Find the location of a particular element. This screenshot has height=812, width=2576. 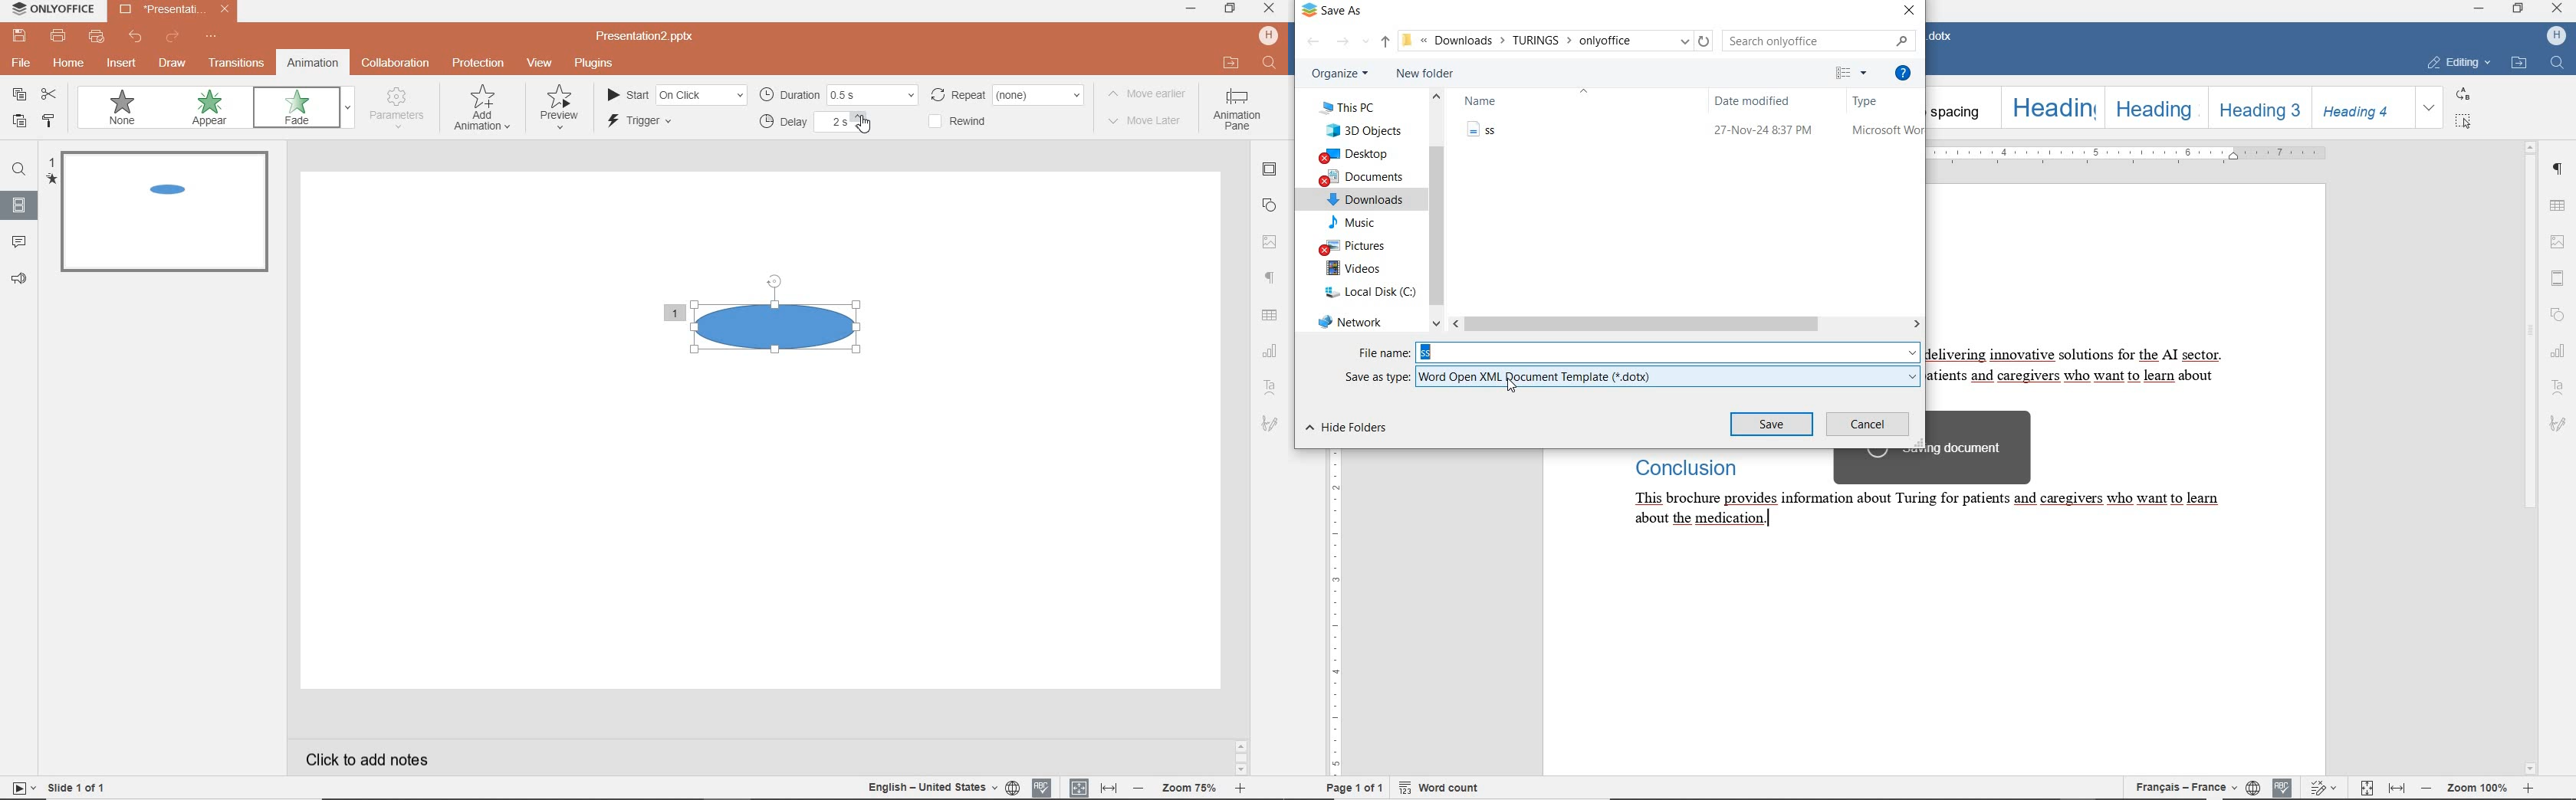

LOCAL DISK (C) is located at coordinates (1368, 291).